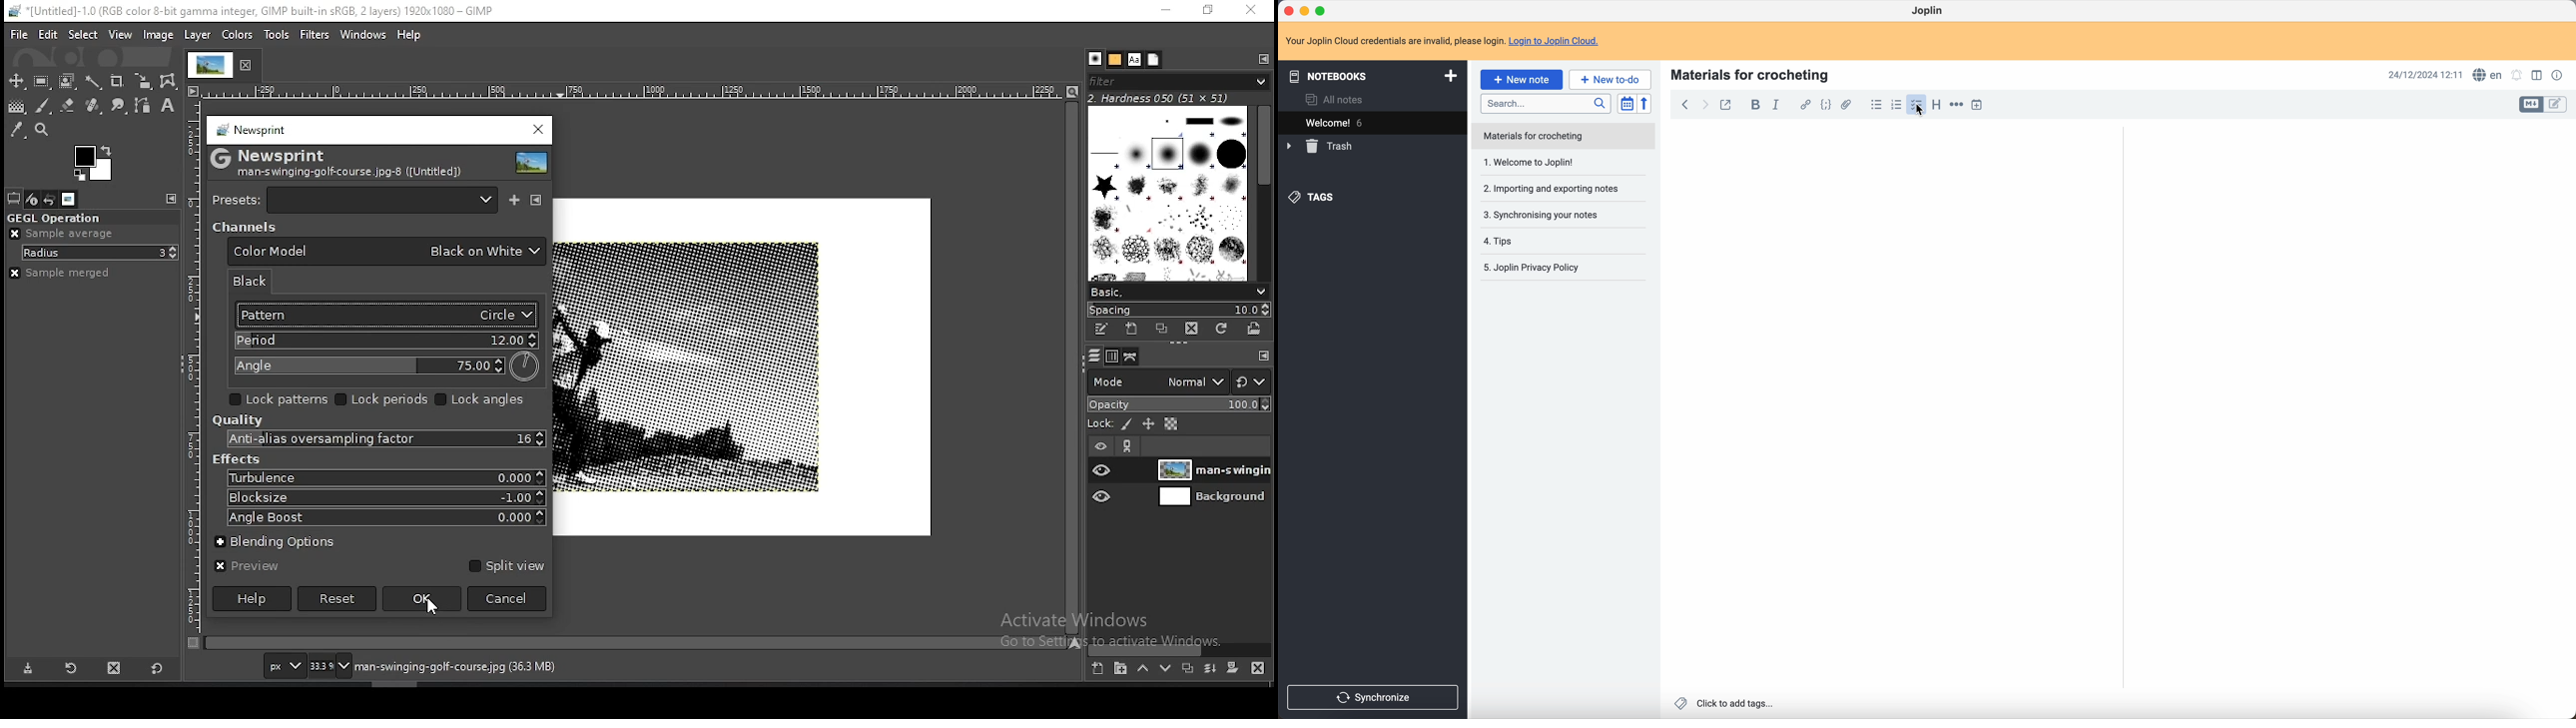 Image resolution: width=2576 pixels, height=728 pixels. I want to click on materials for crocheting, so click(1751, 73).